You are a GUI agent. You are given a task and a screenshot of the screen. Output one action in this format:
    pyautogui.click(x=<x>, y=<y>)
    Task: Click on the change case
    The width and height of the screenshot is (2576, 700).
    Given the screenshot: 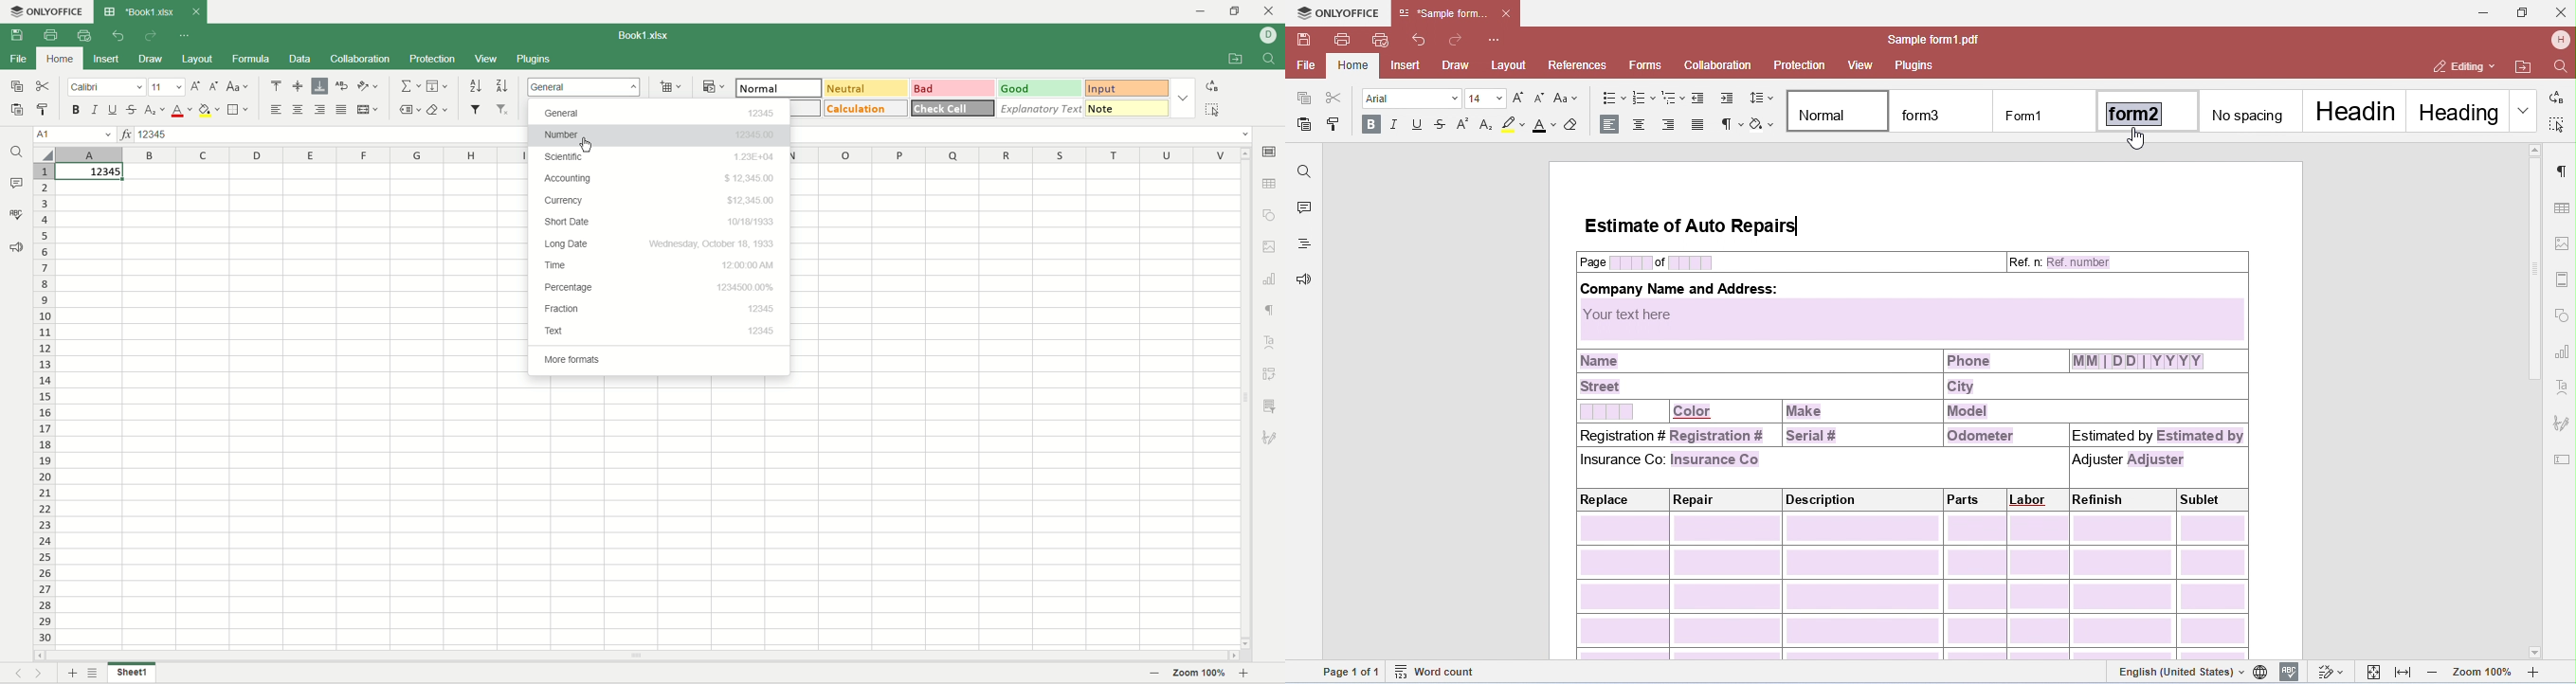 What is the action you would take?
    pyautogui.click(x=239, y=87)
    